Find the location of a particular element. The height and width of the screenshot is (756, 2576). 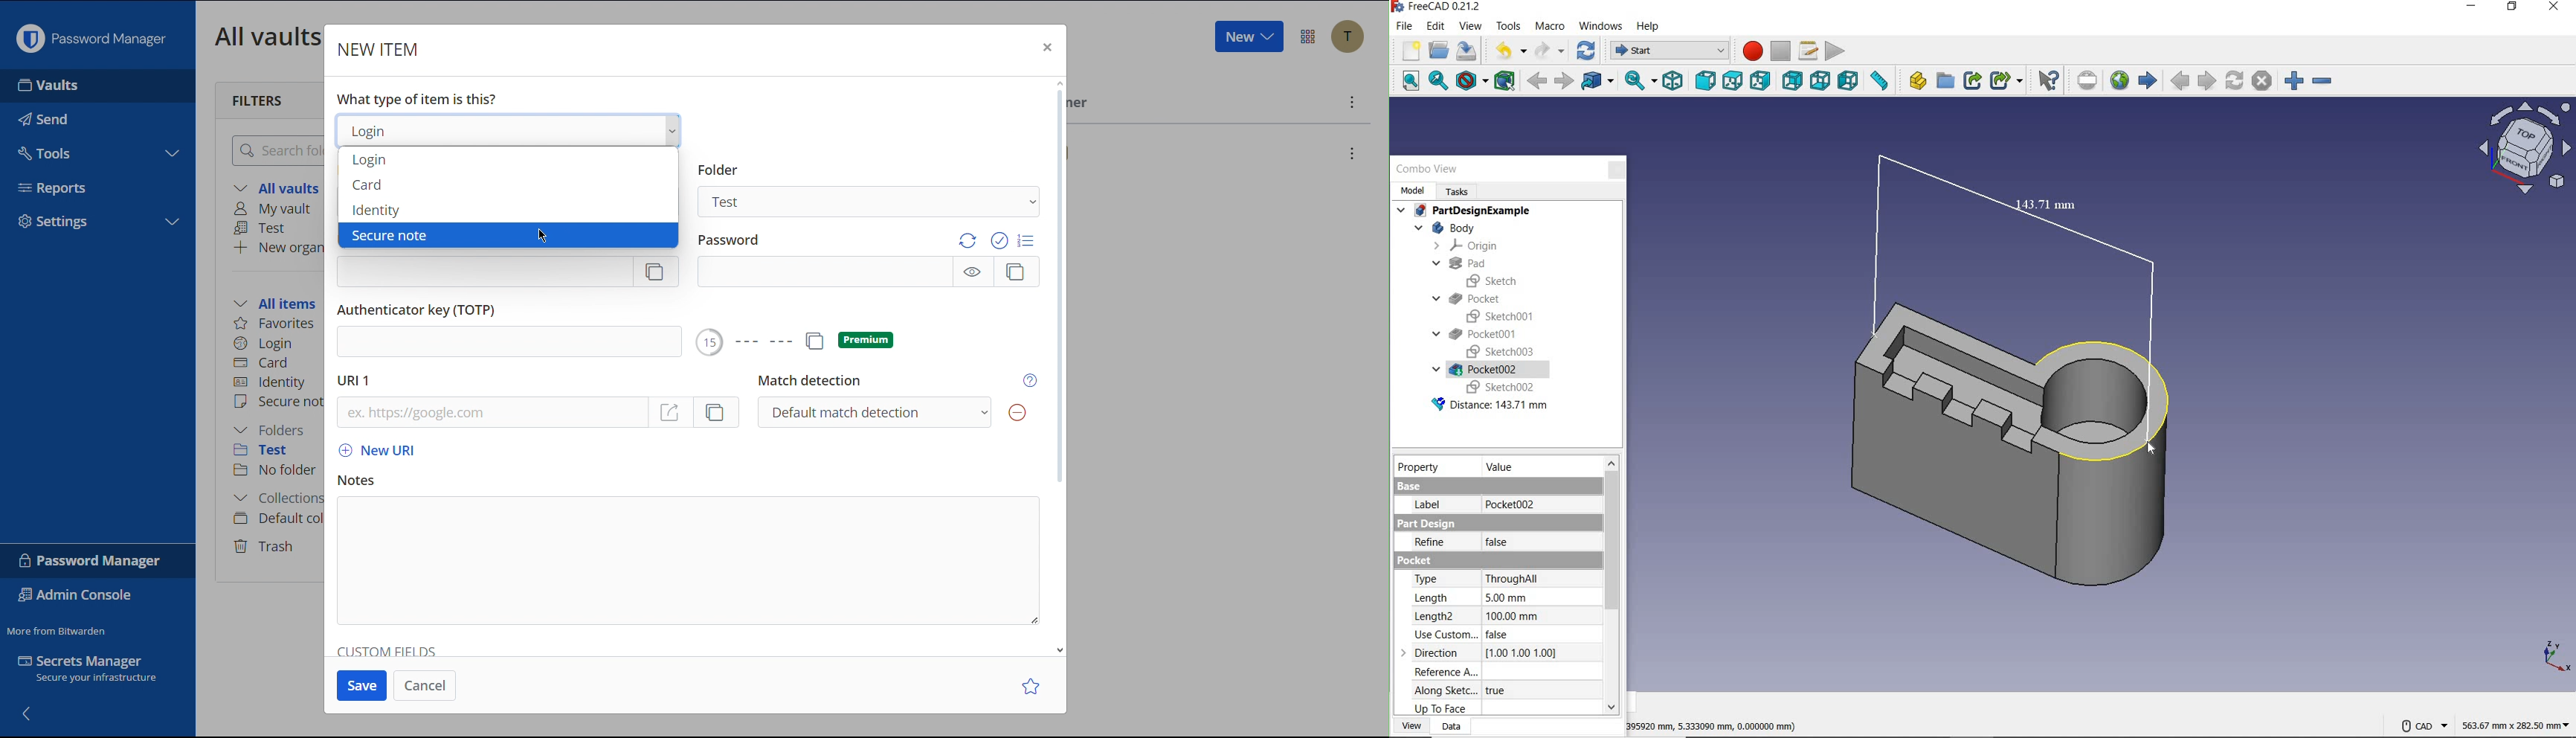

stop macro recording is located at coordinates (1780, 52).